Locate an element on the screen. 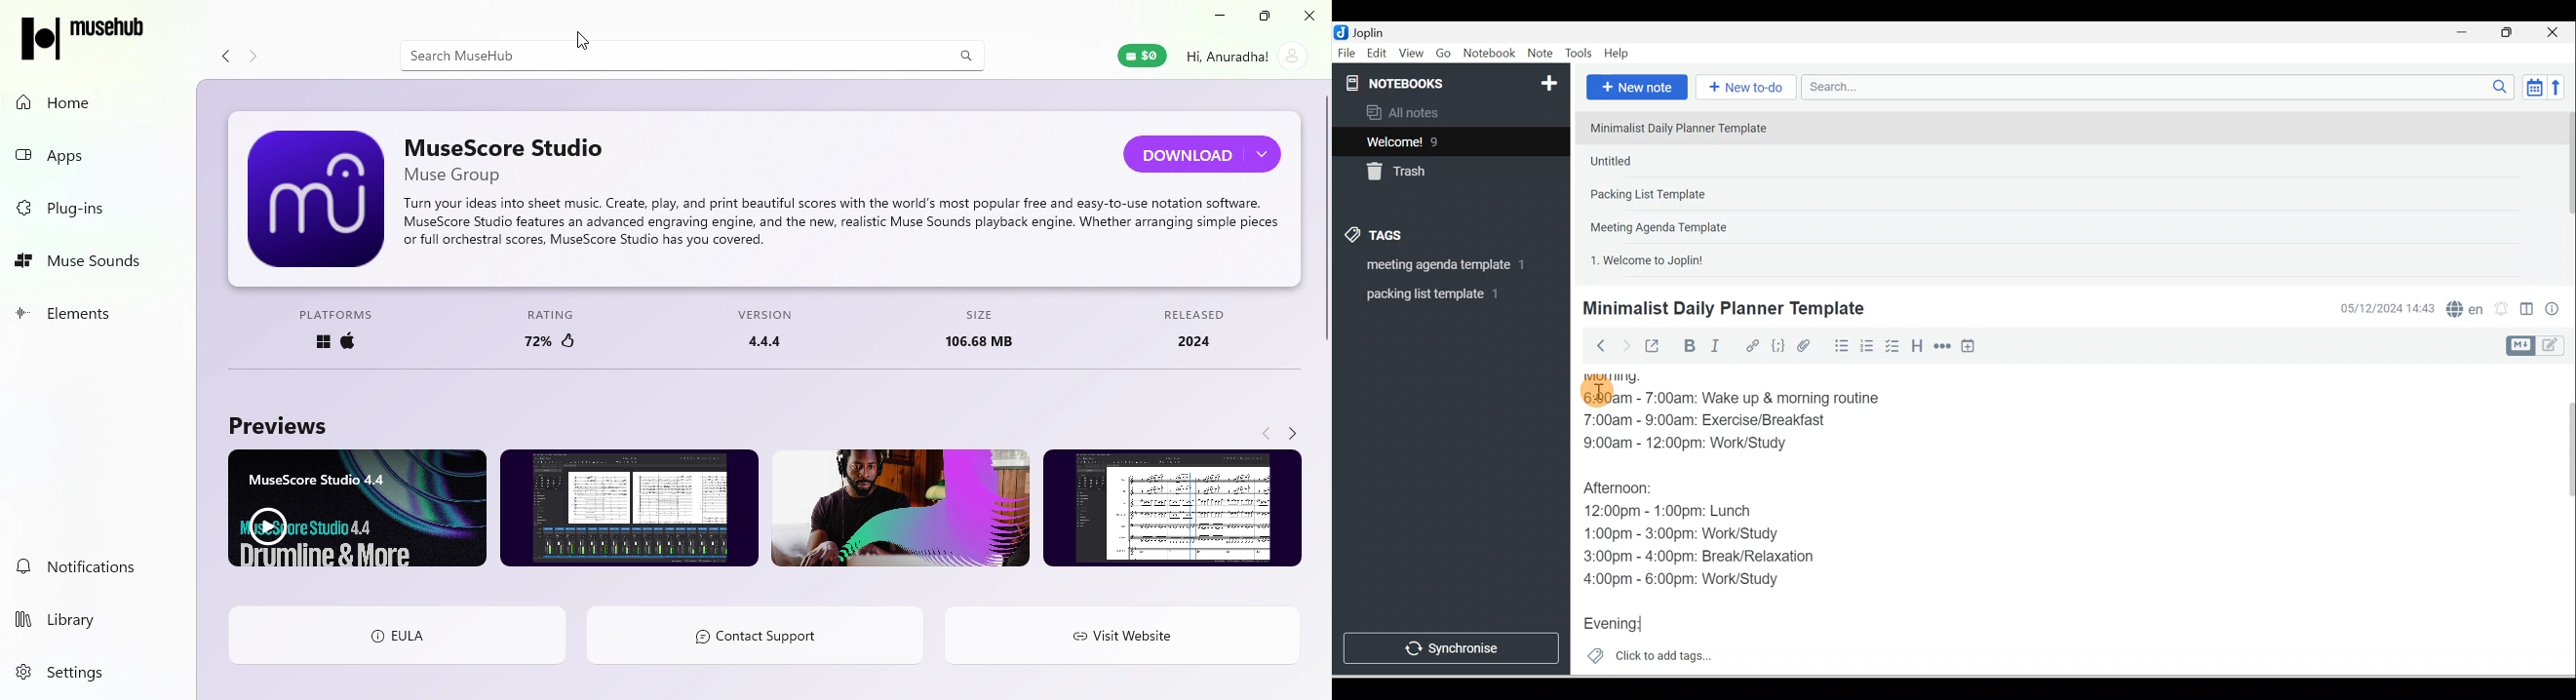 Image resolution: width=2576 pixels, height=700 pixels. 1:00pm - 3:00pm: Work/Study is located at coordinates (1681, 533).